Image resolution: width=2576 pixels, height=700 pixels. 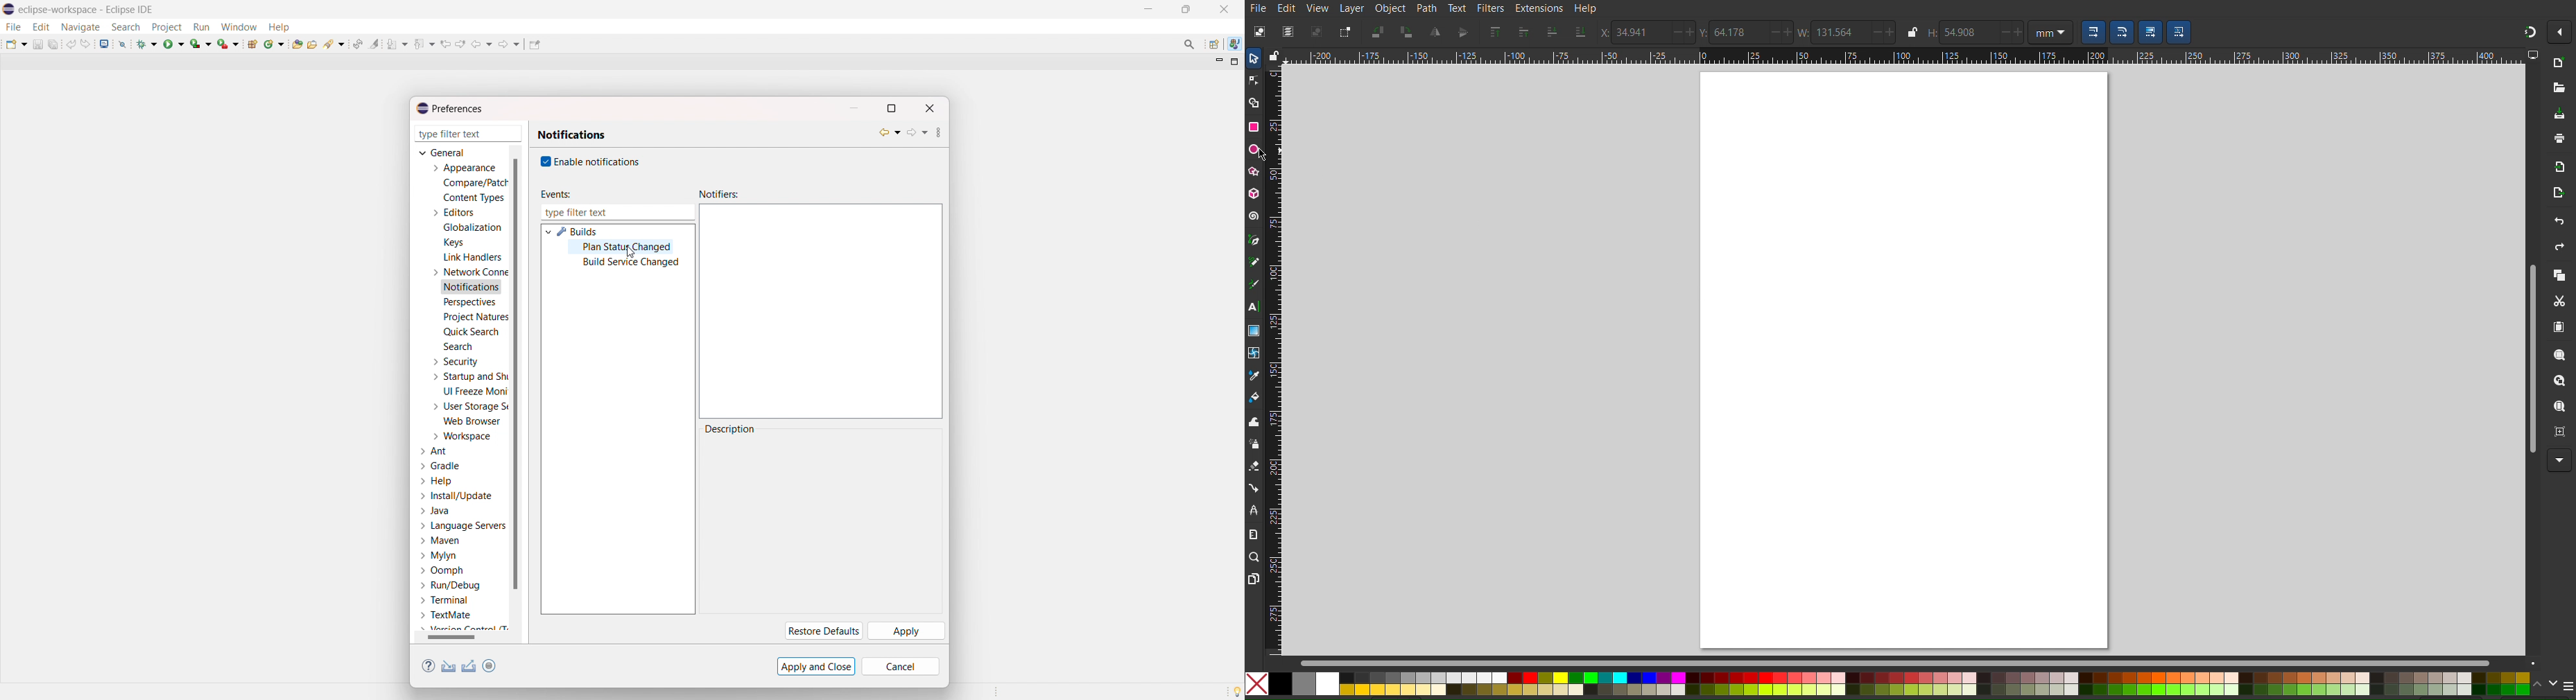 I want to click on toggle ant mark occurances, so click(x=374, y=43).